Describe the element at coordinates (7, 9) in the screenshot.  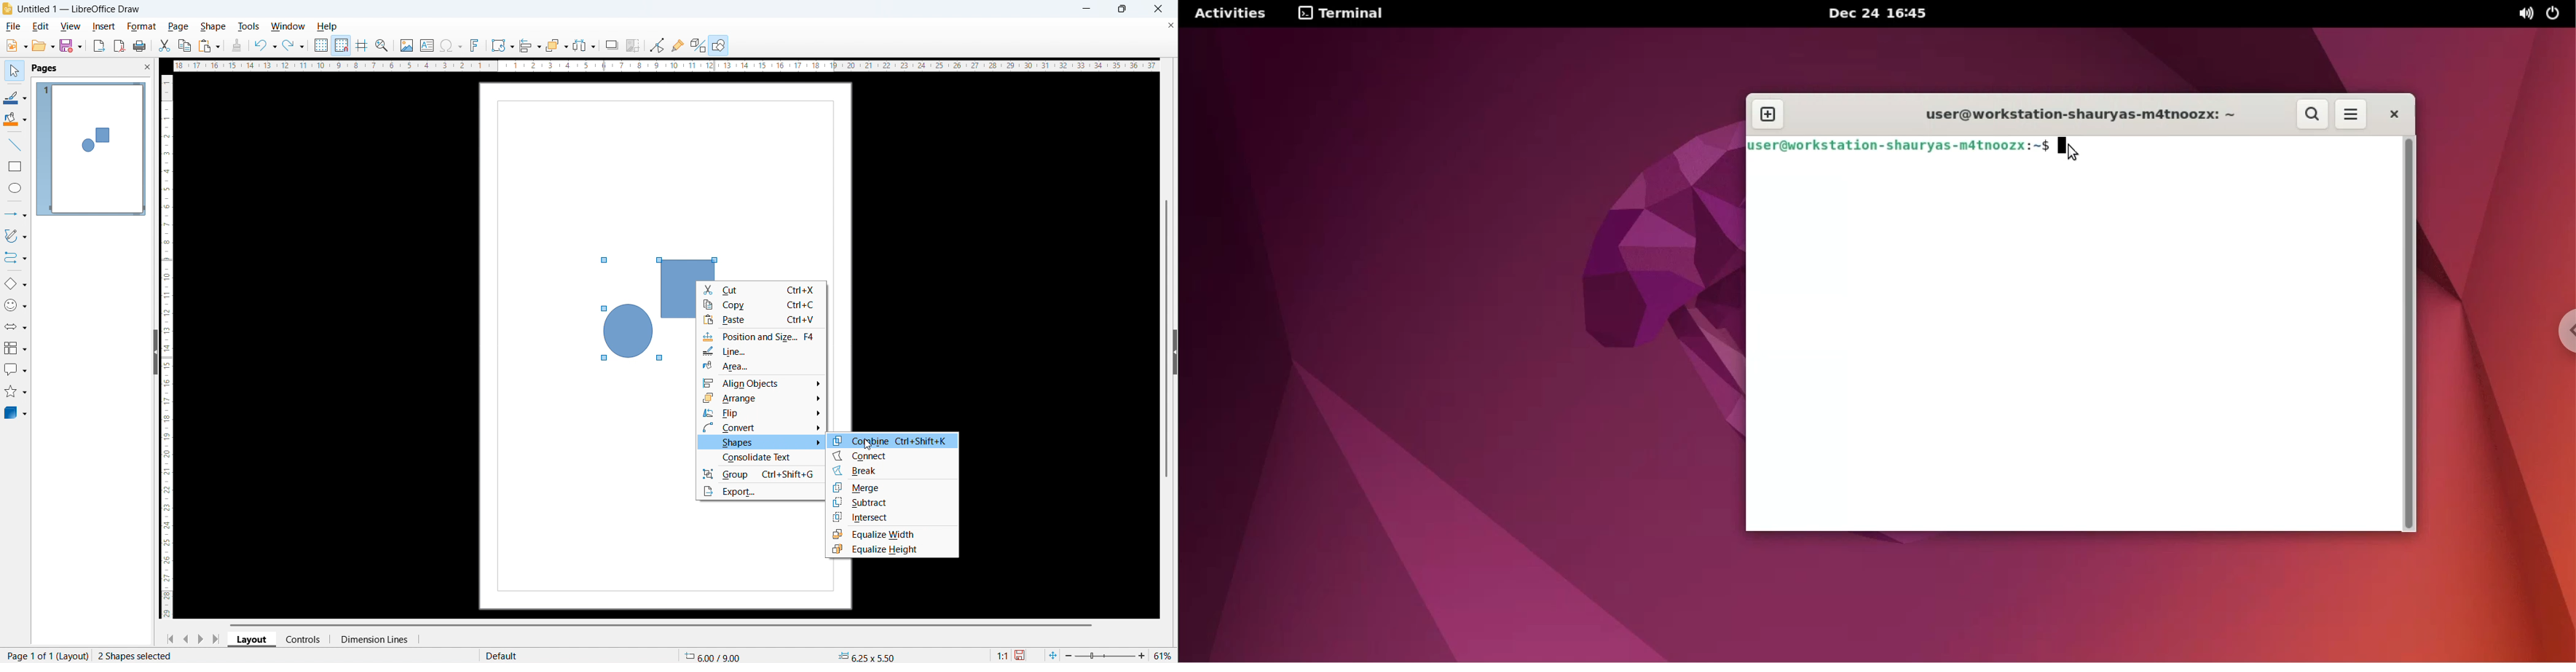
I see `logo` at that location.